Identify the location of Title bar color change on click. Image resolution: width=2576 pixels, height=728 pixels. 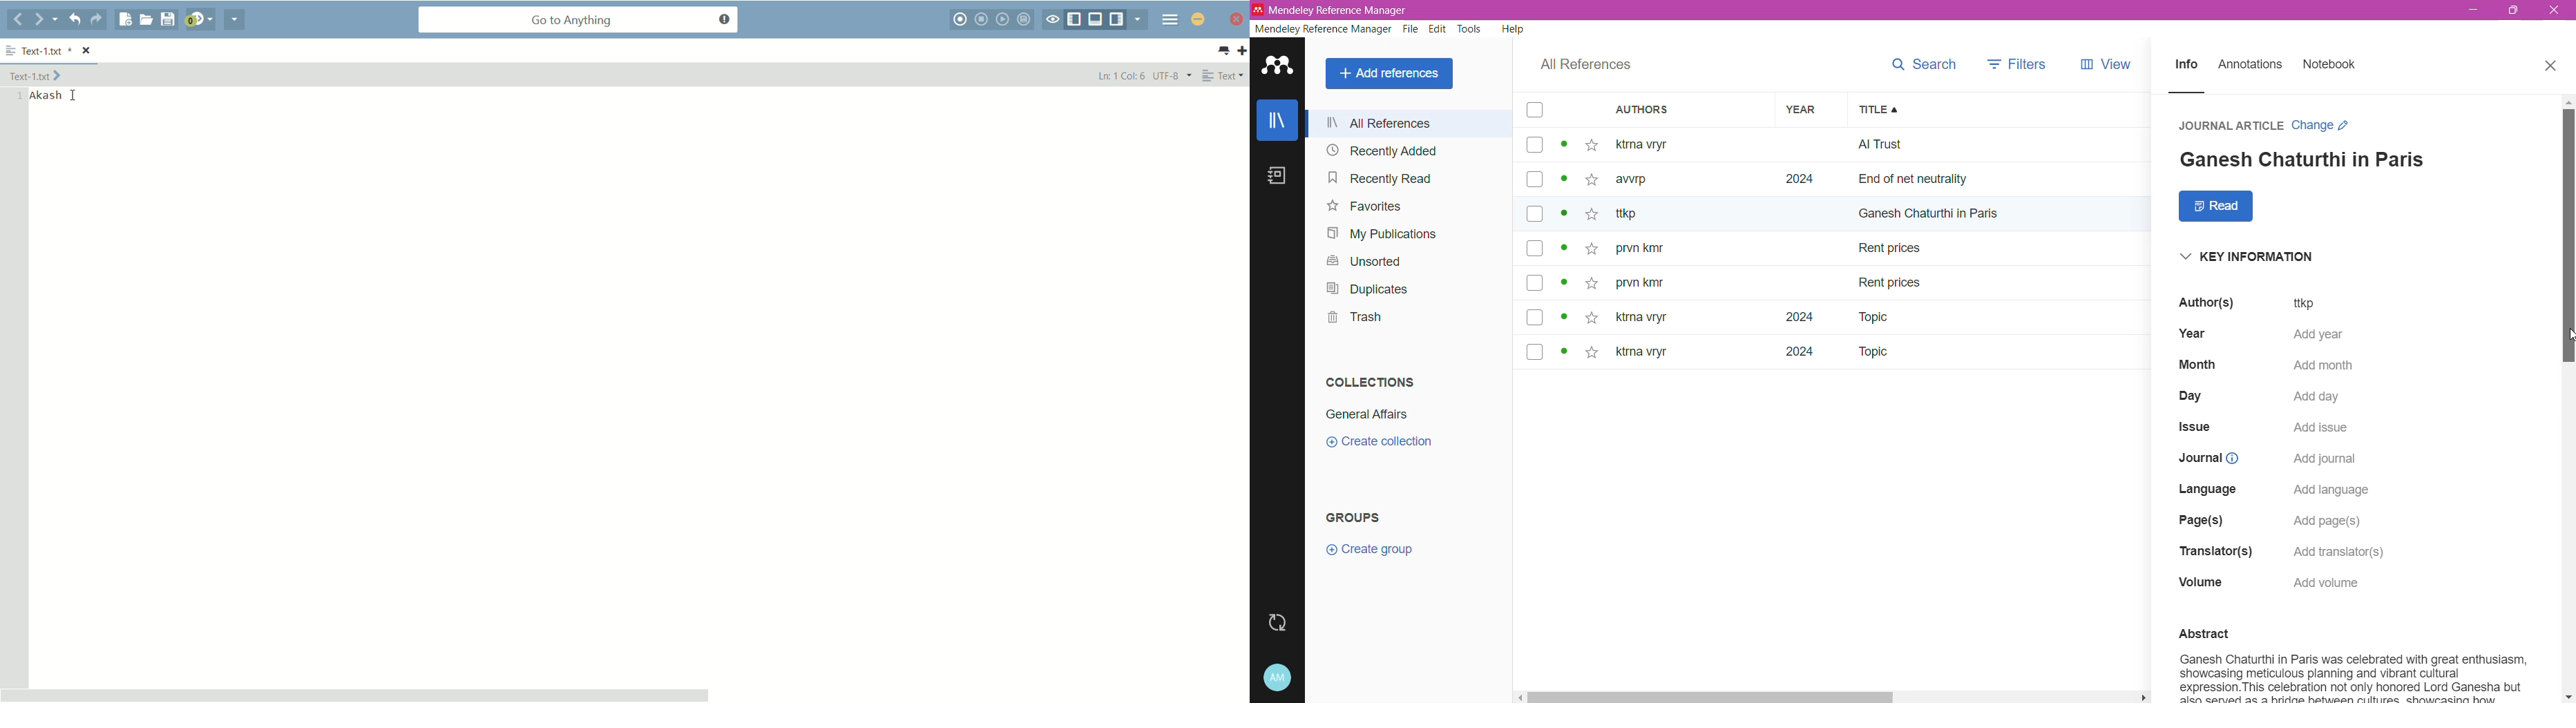
(1913, 10).